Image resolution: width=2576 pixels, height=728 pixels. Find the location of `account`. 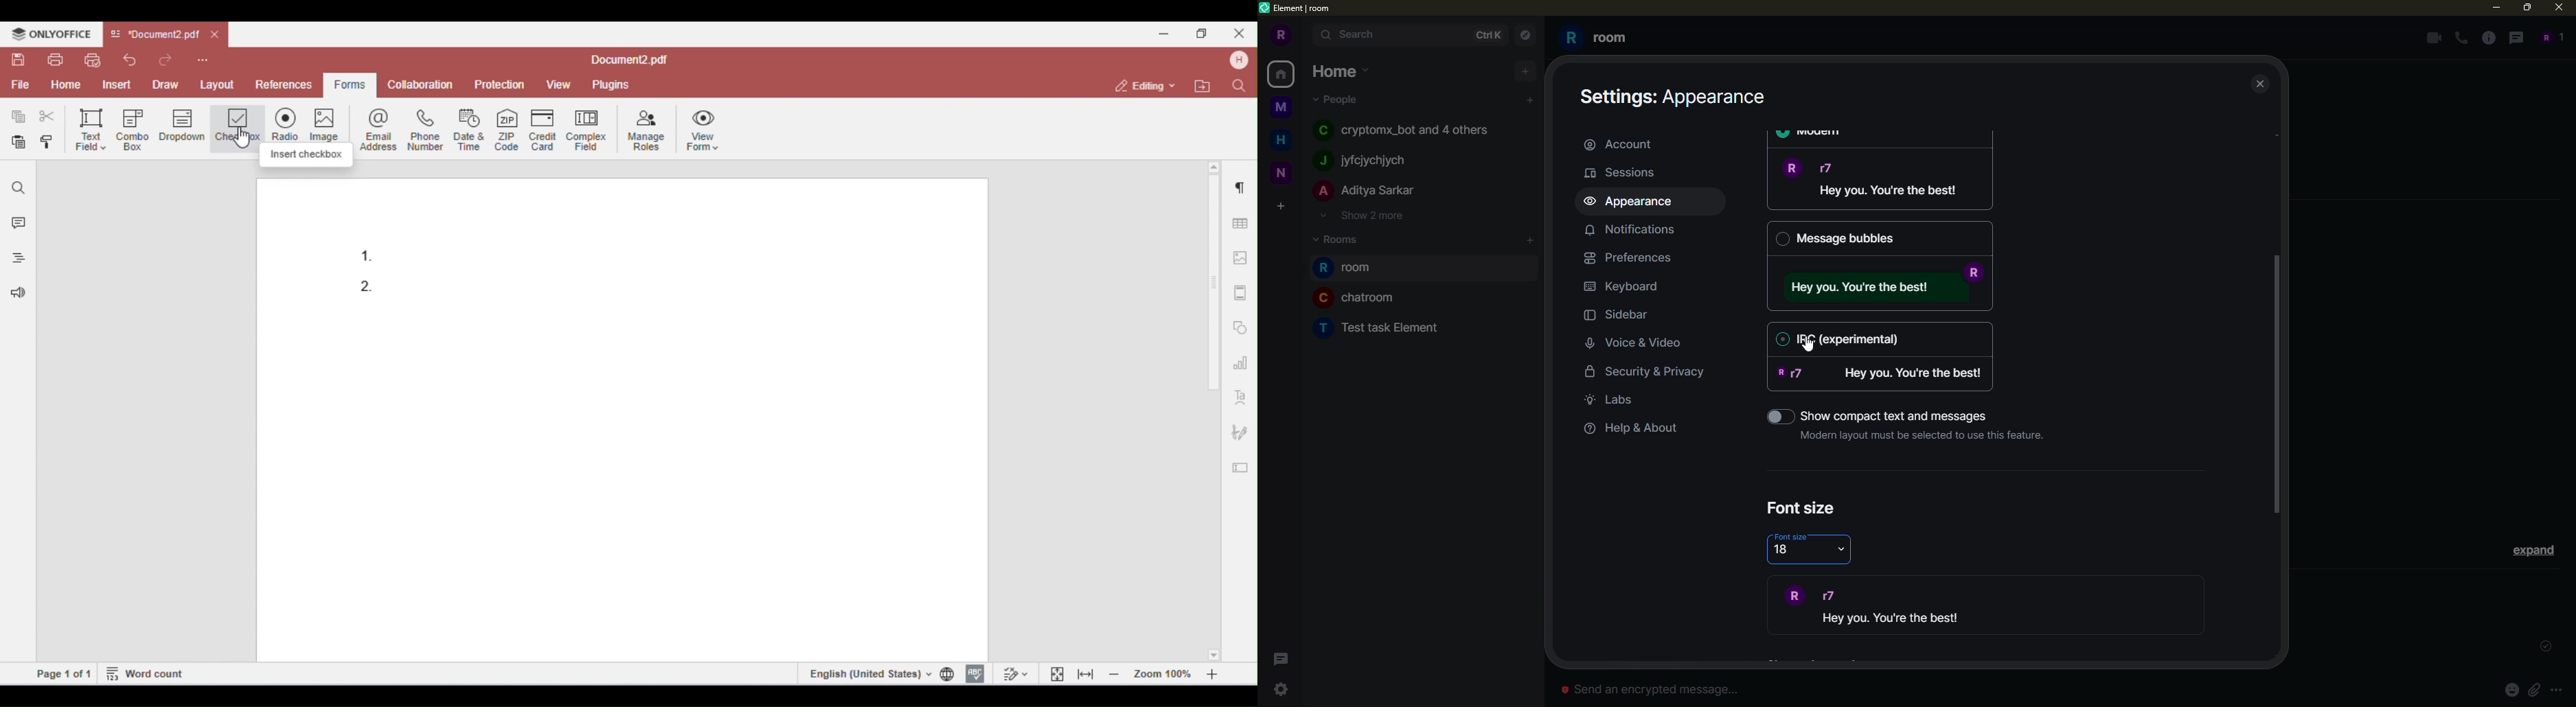

account is located at coordinates (1620, 143).